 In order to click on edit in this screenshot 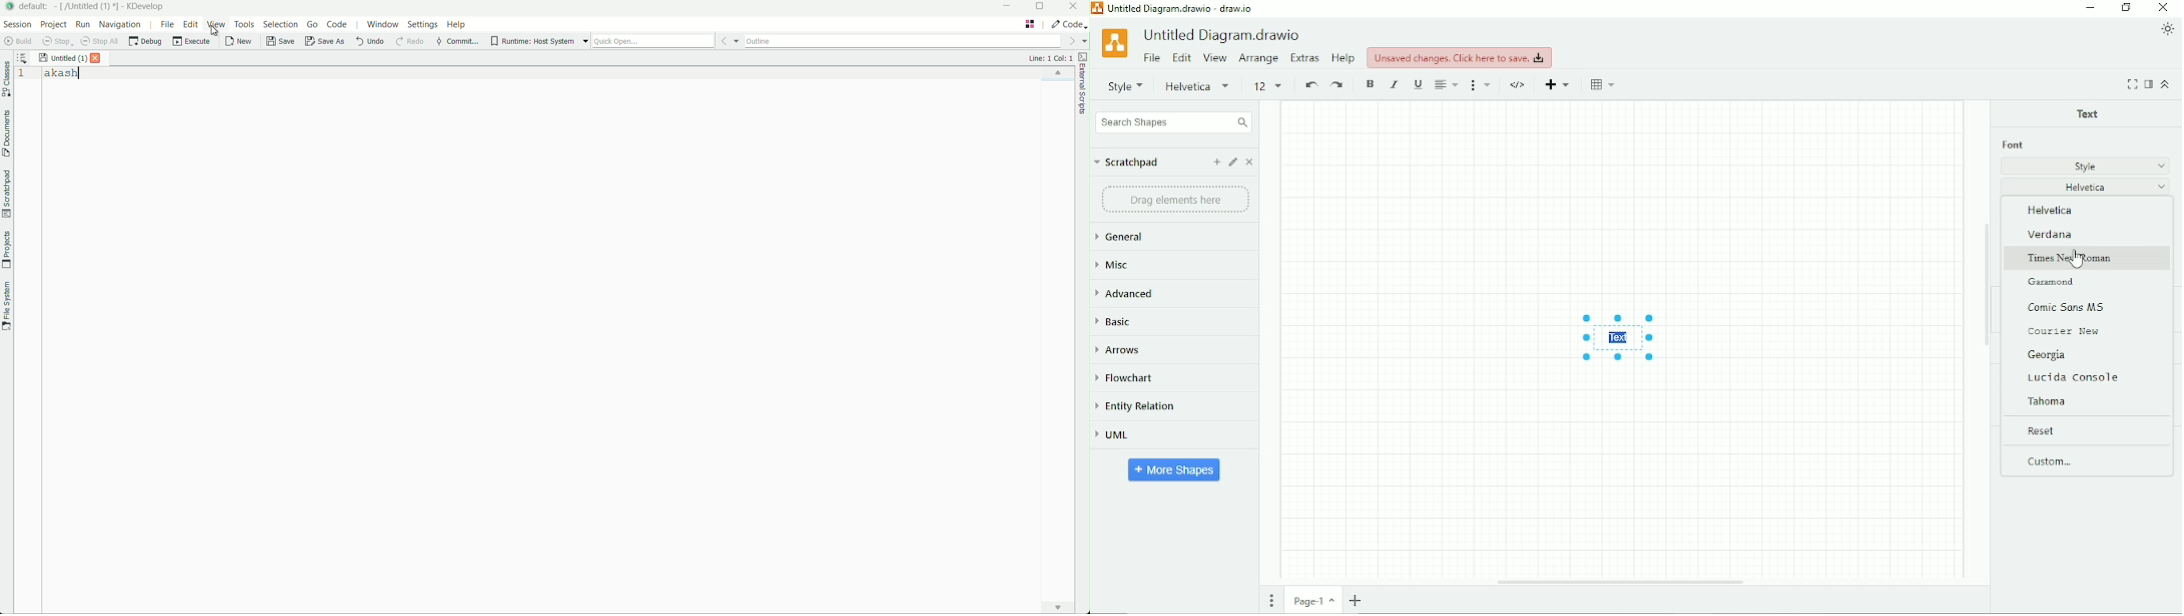, I will do `click(192, 25)`.